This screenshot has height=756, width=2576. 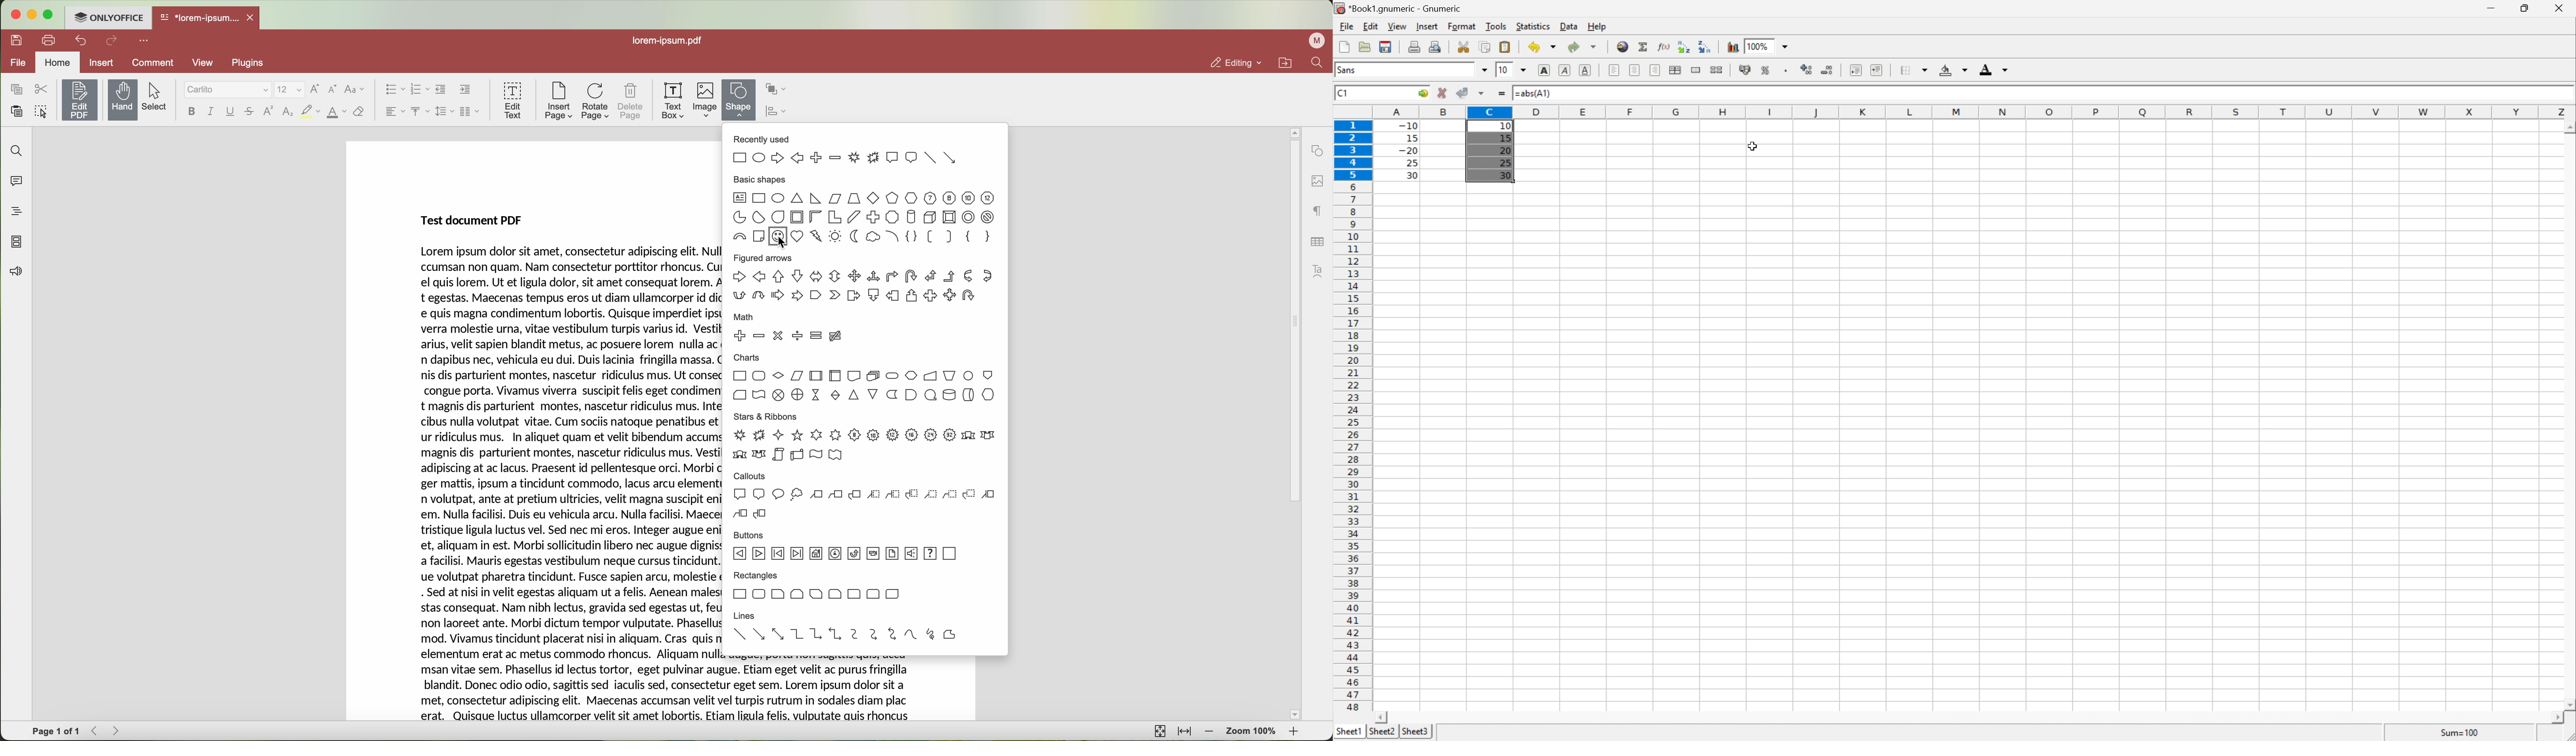 I want to click on maximize, so click(x=49, y=16).